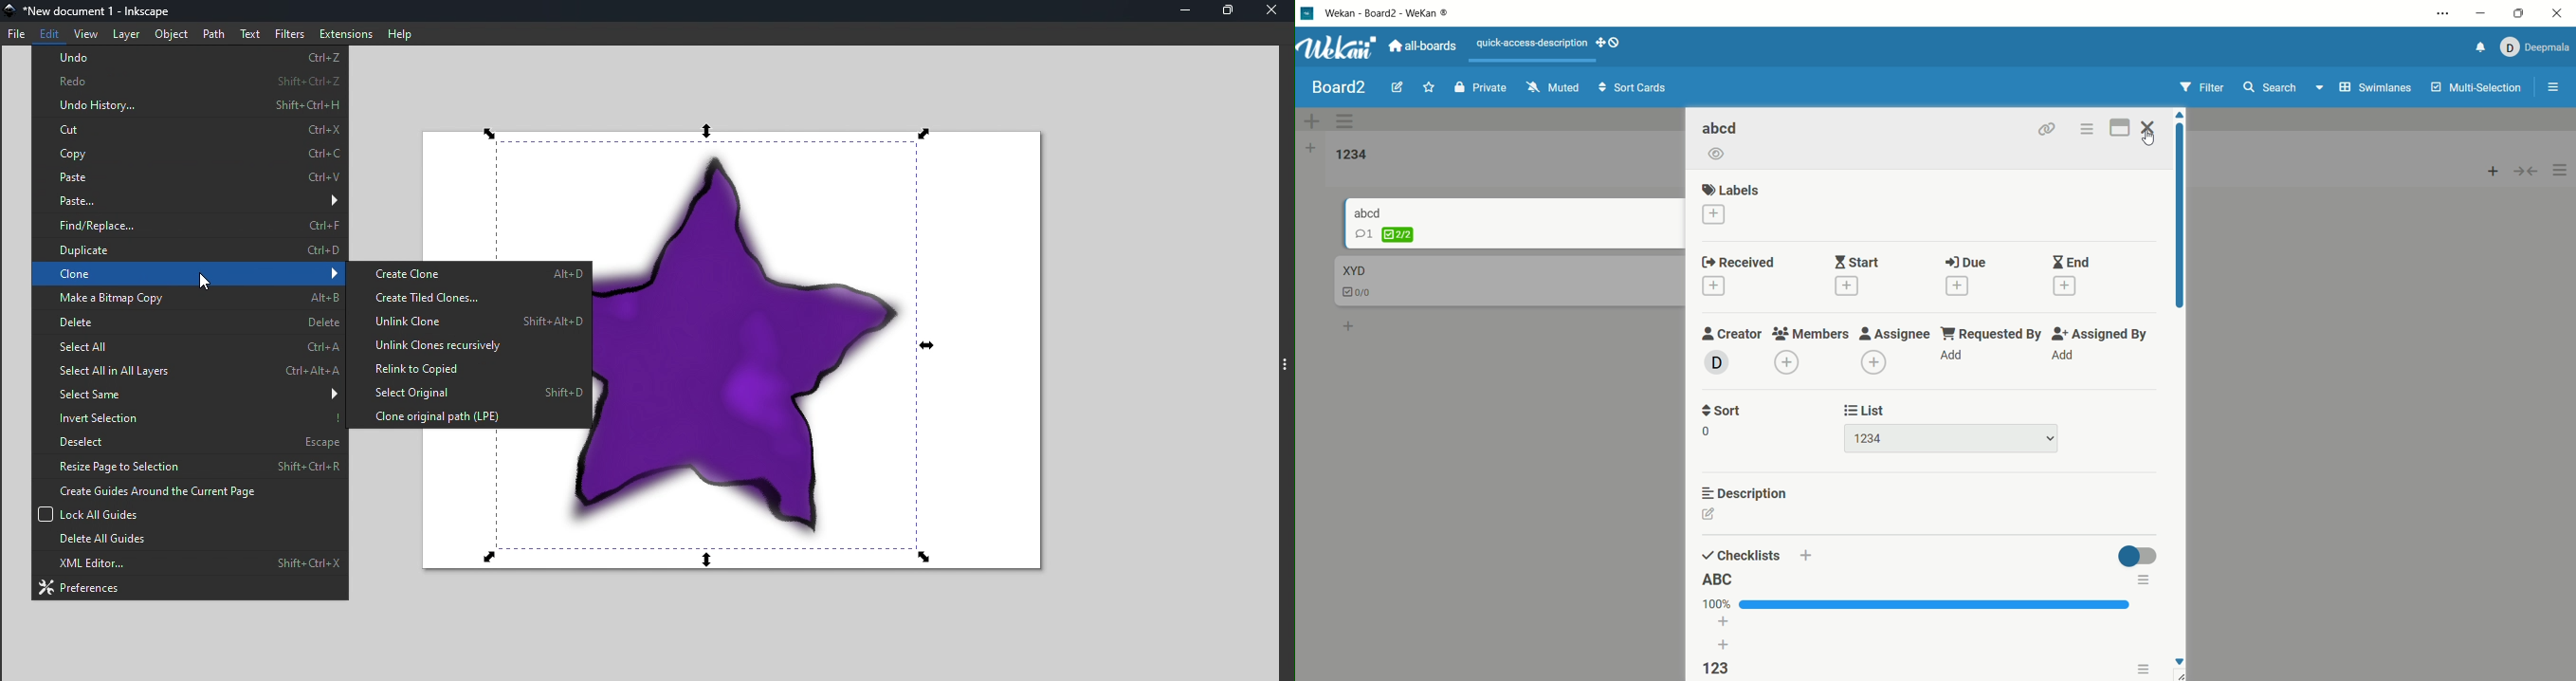 The width and height of the screenshot is (2576, 700). What do you see at coordinates (1895, 351) in the screenshot?
I see `assignee` at bounding box center [1895, 351].